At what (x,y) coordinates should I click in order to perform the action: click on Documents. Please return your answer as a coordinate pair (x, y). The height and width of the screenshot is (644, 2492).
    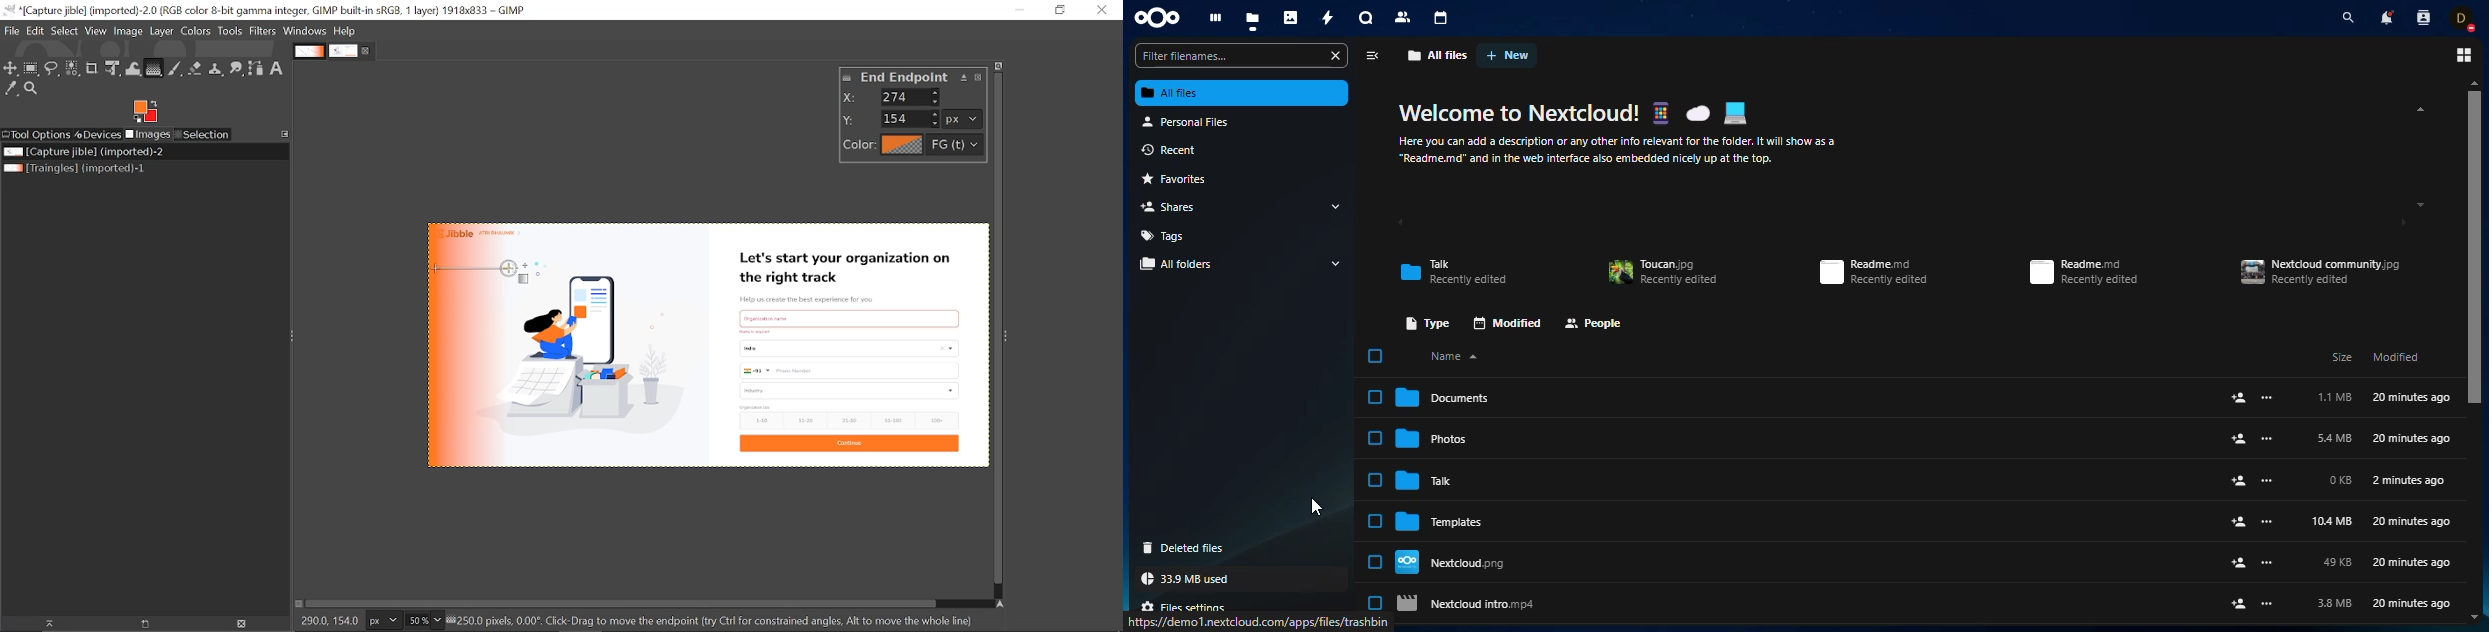
    Looking at the image, I should click on (1442, 397).